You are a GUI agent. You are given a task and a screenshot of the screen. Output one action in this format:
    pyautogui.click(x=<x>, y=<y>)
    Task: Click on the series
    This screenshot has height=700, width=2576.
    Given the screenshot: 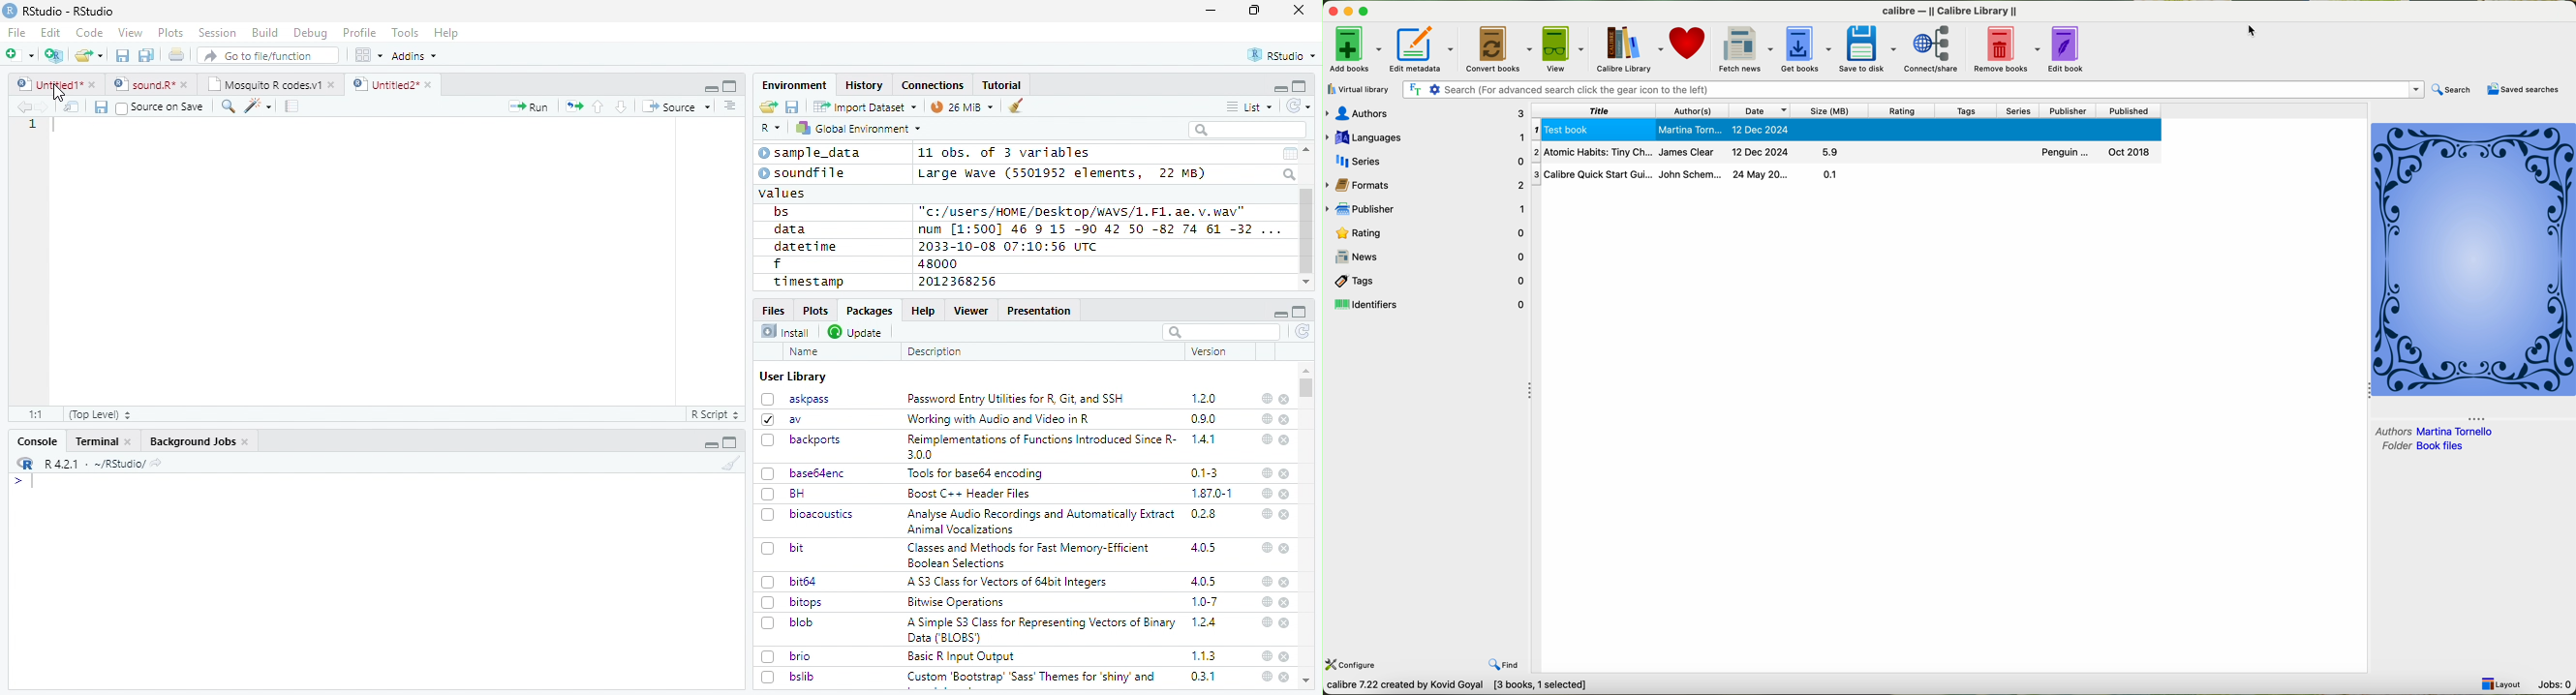 What is the action you would take?
    pyautogui.click(x=2024, y=109)
    